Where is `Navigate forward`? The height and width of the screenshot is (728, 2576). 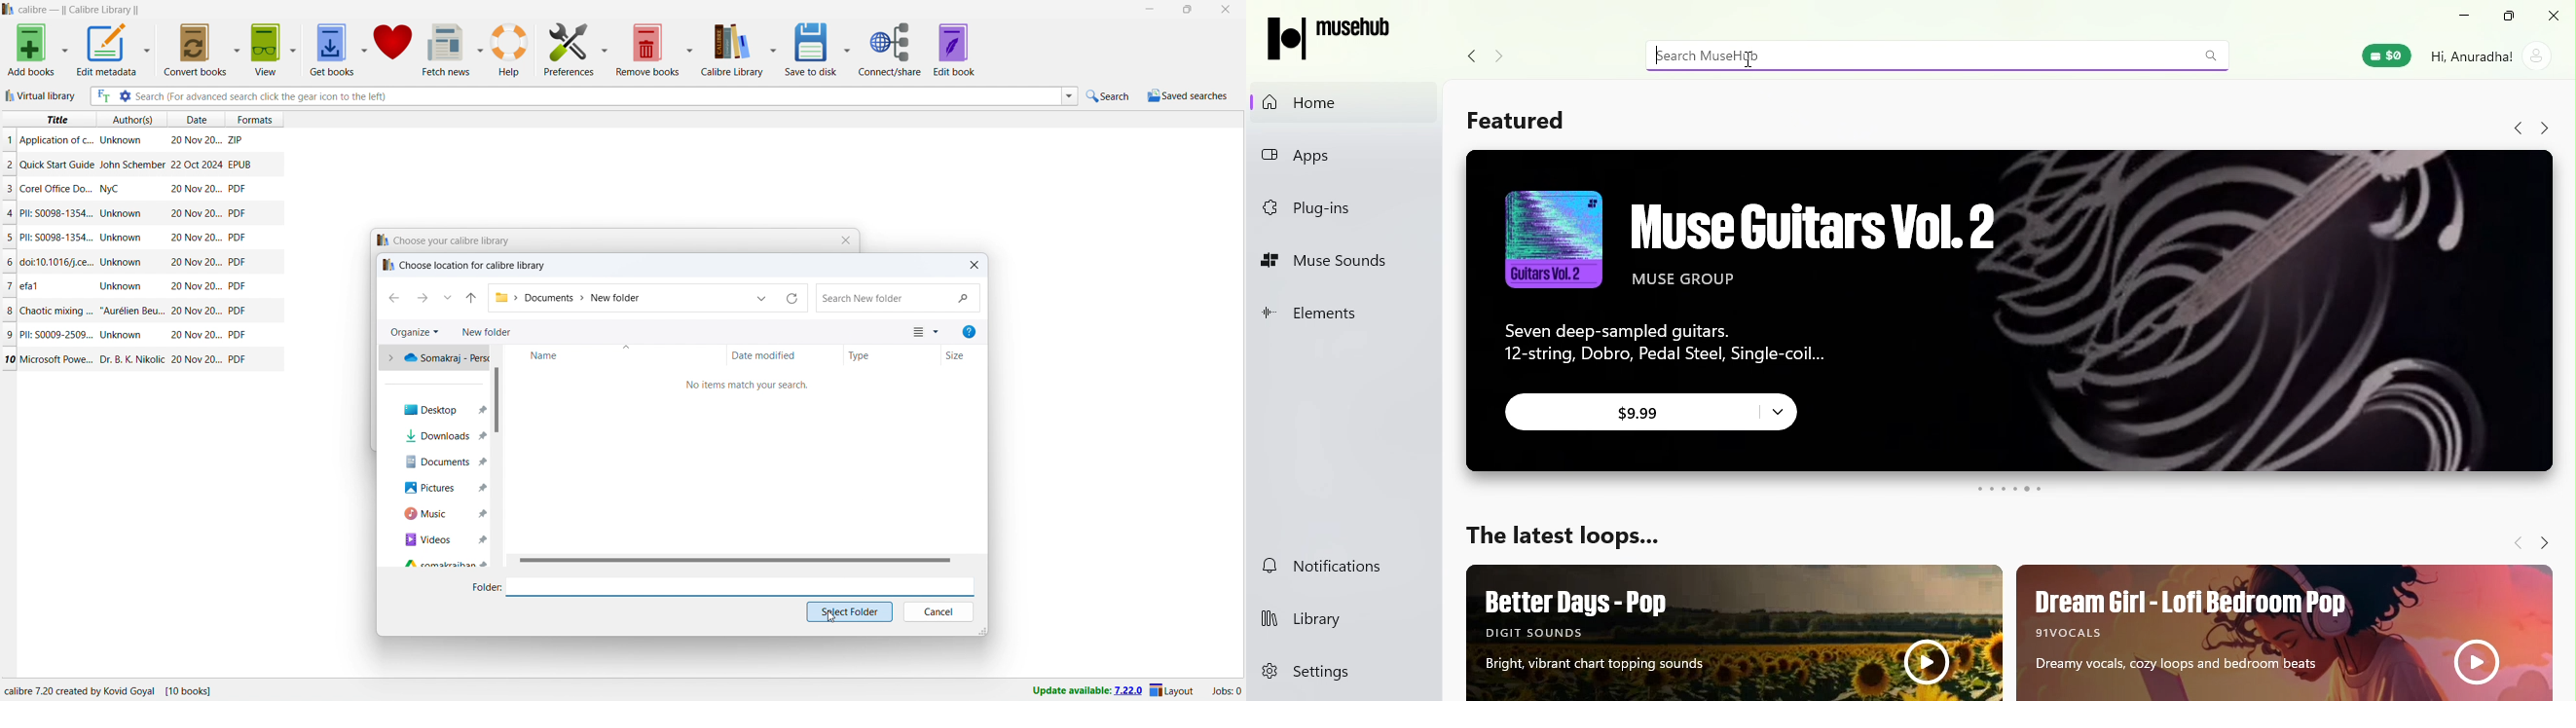 Navigate forward is located at coordinates (2541, 537).